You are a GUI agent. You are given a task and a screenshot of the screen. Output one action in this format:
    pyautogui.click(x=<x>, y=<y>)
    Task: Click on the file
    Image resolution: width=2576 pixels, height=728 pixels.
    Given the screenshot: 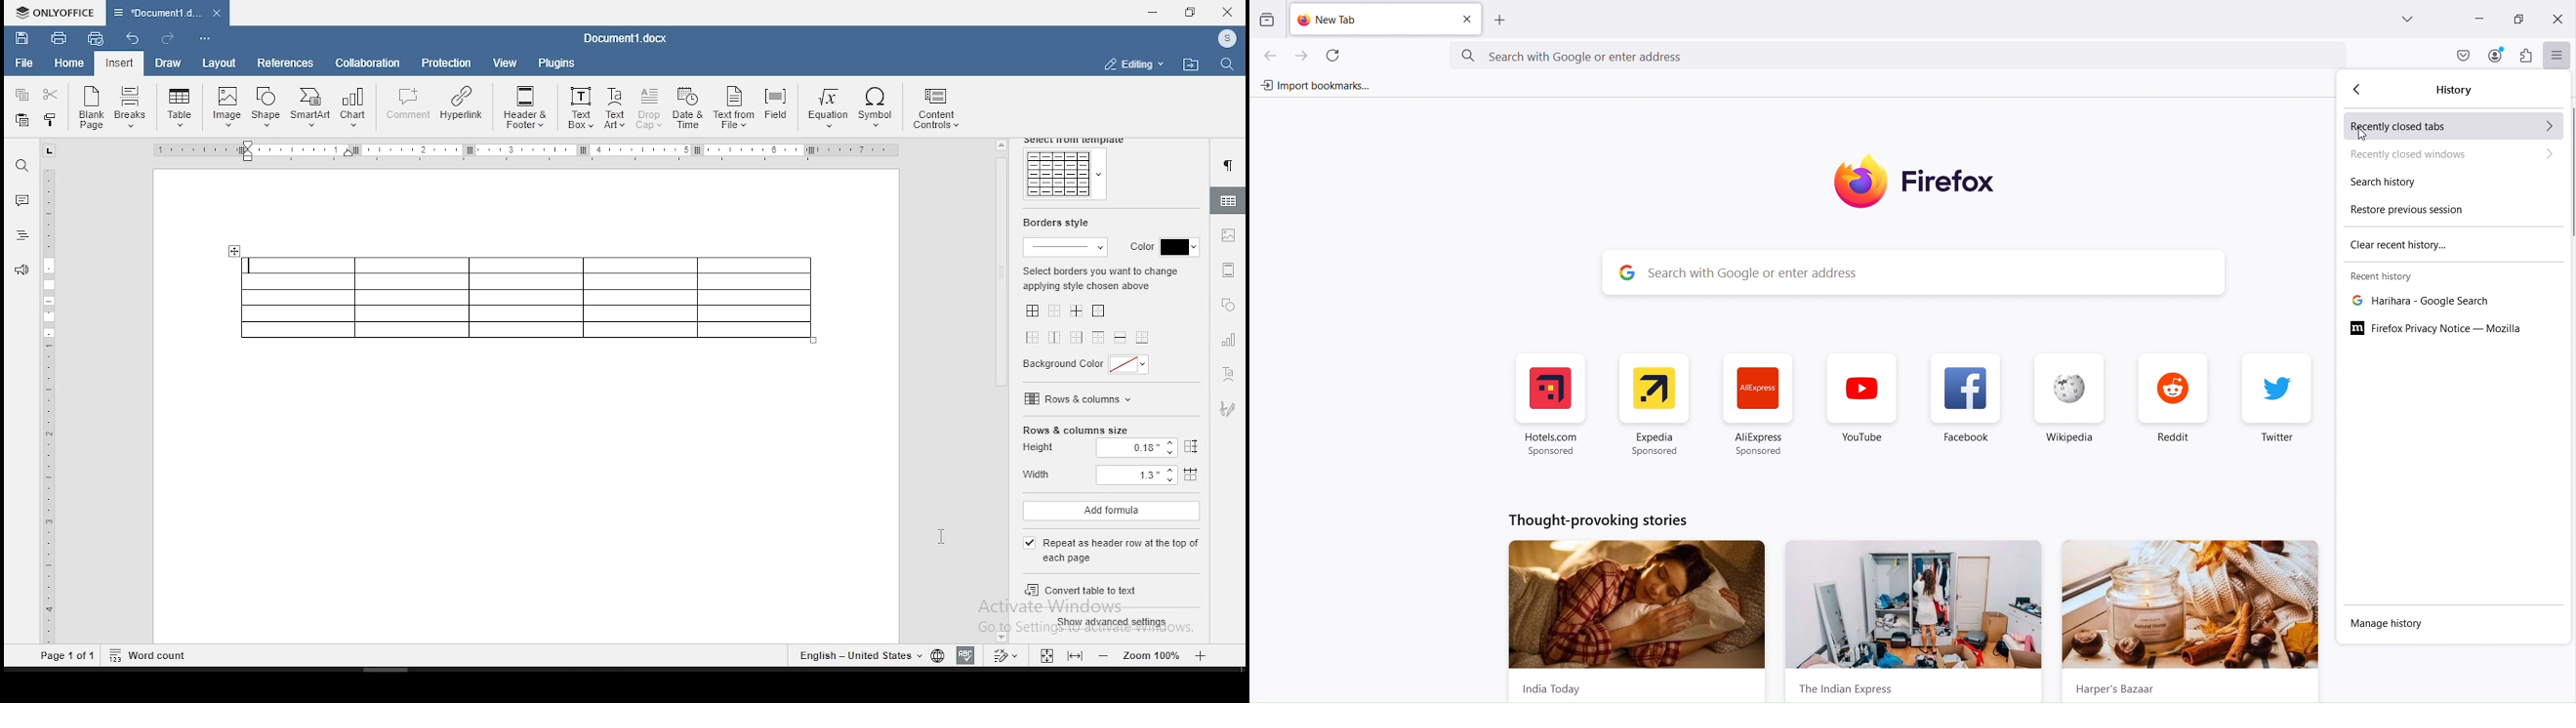 What is the action you would take?
    pyautogui.click(x=26, y=64)
    